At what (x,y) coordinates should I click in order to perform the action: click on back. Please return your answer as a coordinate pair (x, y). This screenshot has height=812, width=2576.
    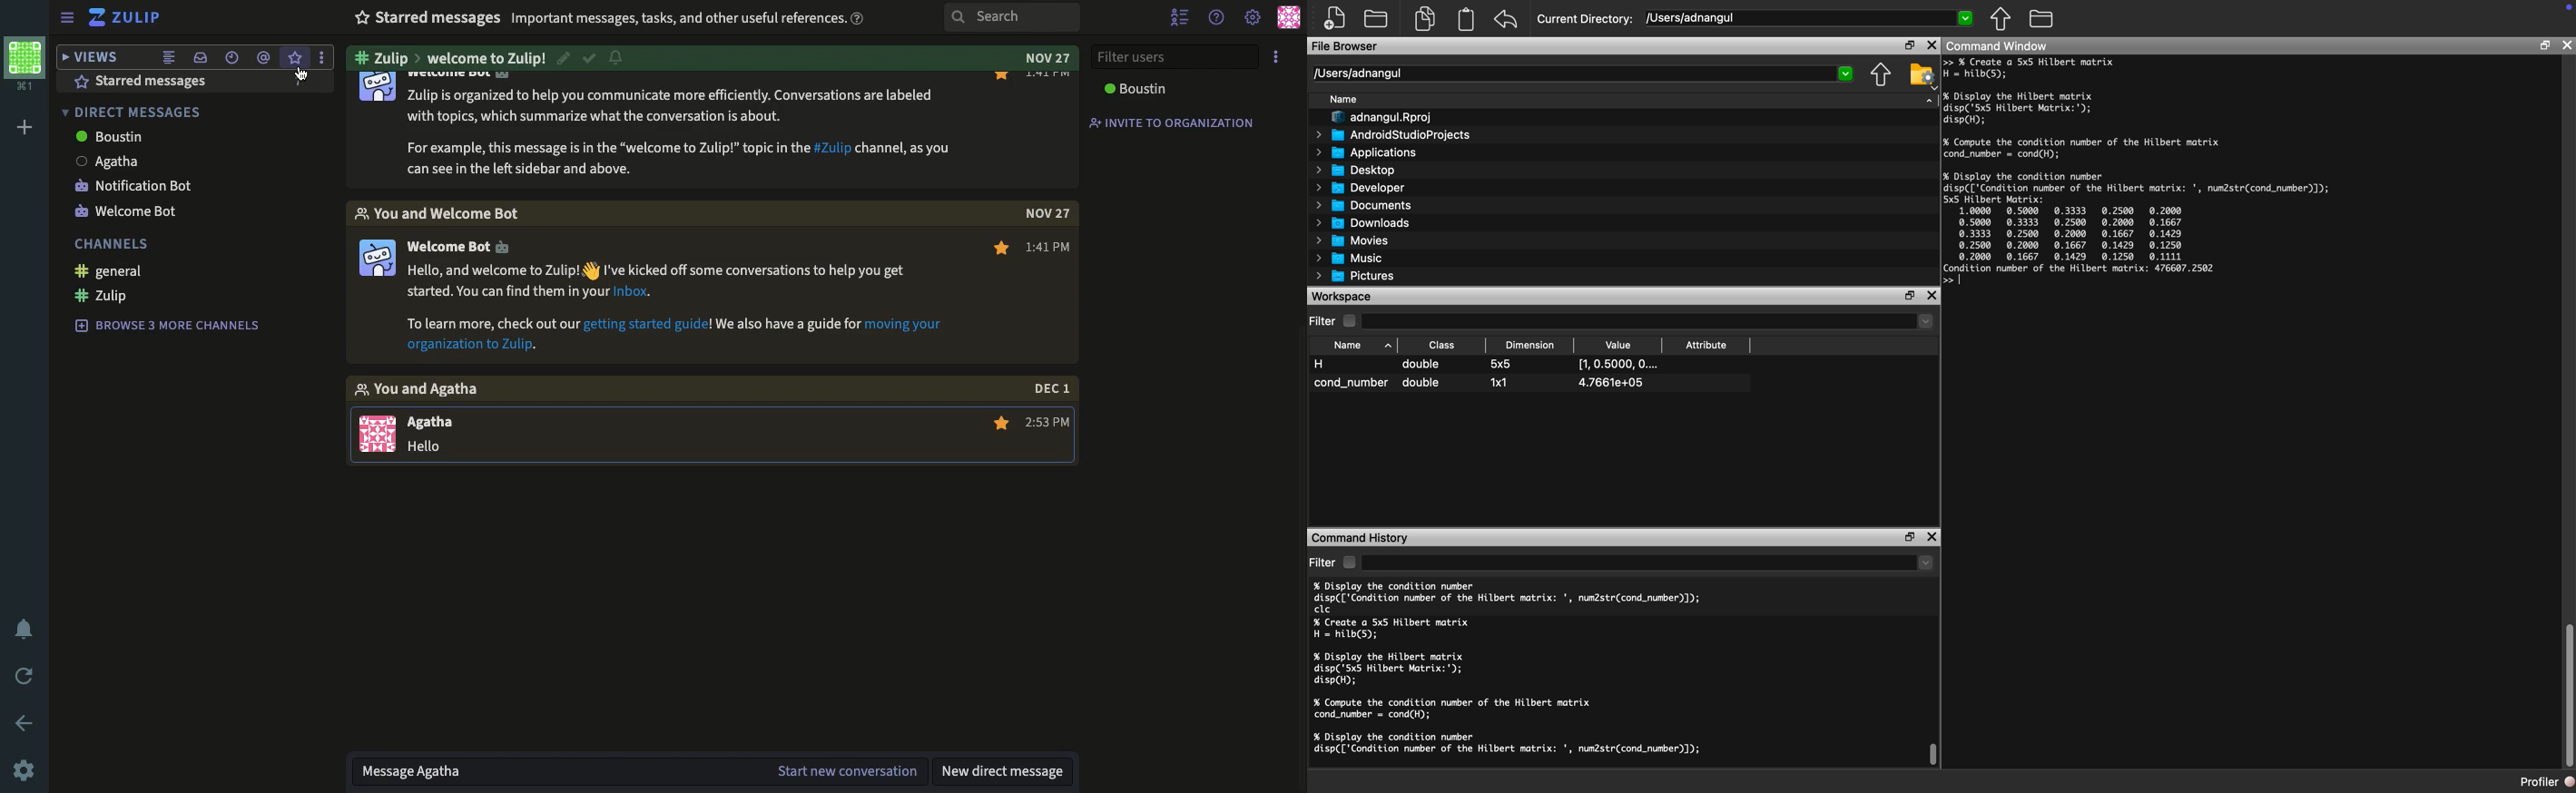
    Looking at the image, I should click on (28, 675).